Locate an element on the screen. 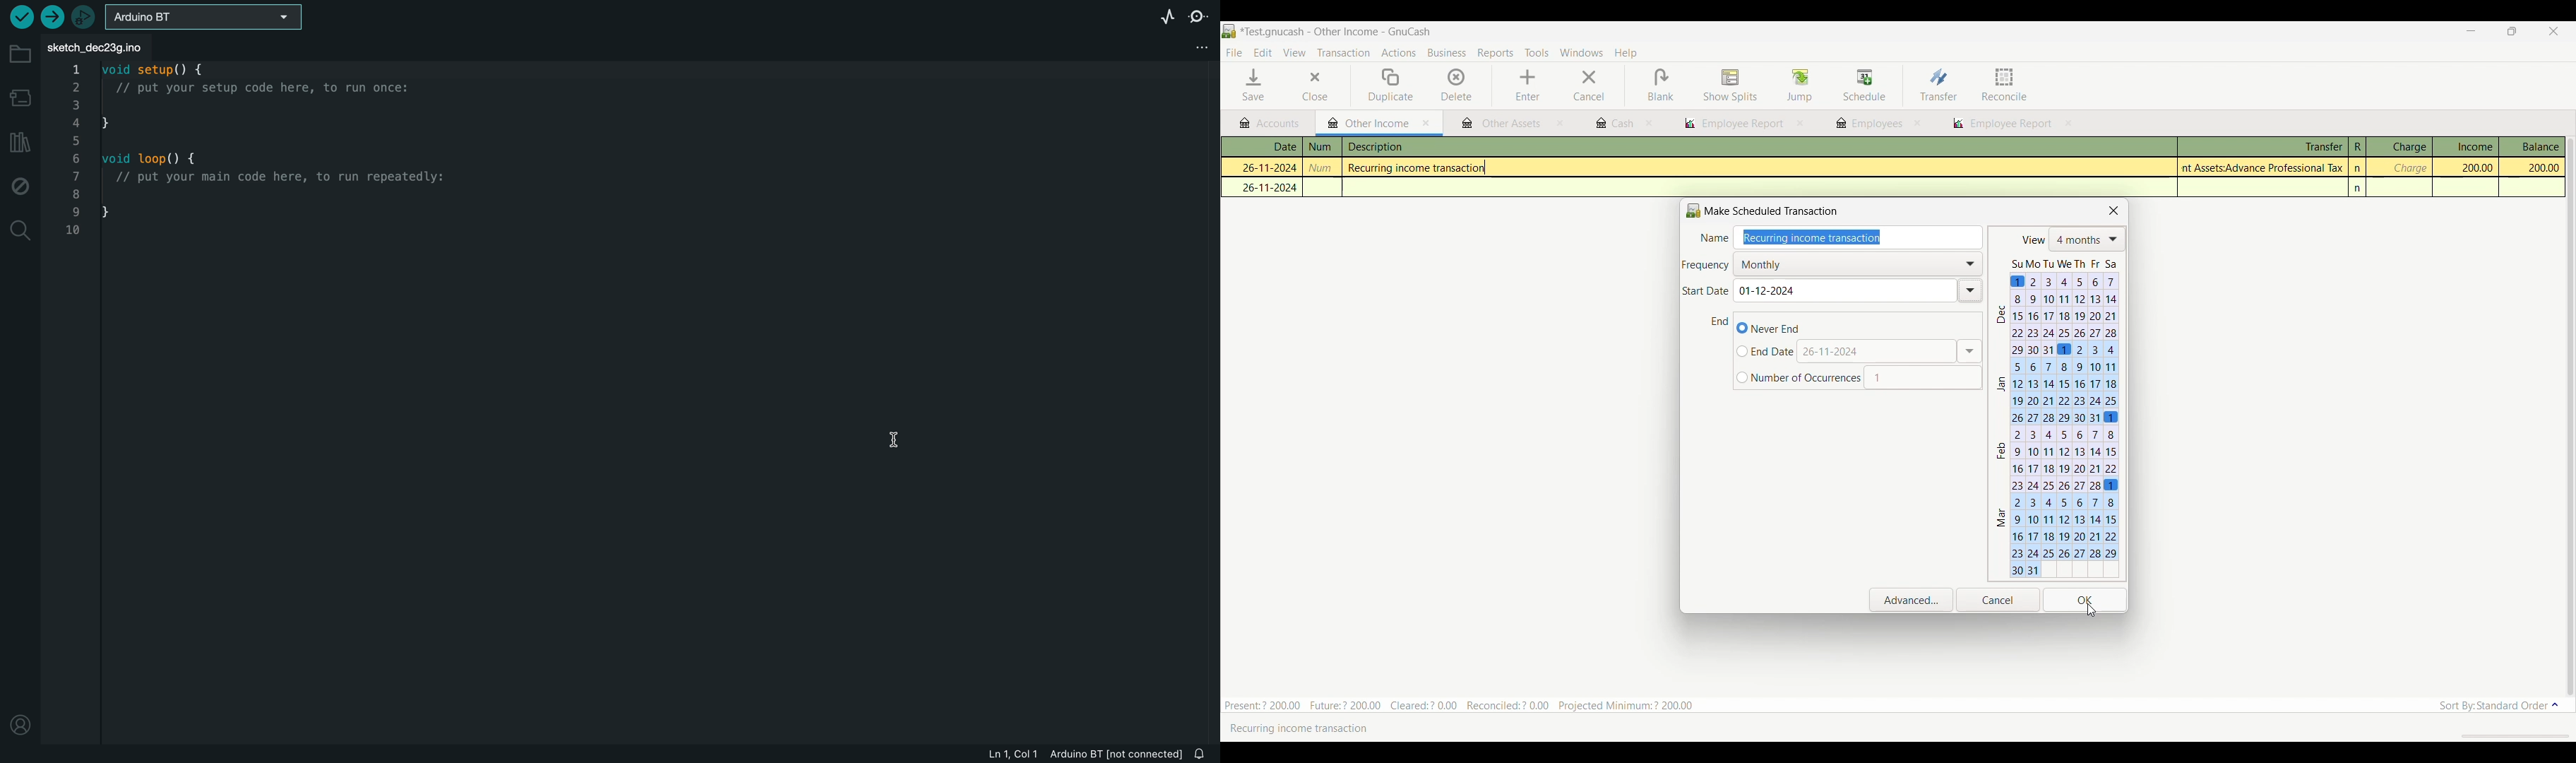  close is located at coordinates (1801, 124).